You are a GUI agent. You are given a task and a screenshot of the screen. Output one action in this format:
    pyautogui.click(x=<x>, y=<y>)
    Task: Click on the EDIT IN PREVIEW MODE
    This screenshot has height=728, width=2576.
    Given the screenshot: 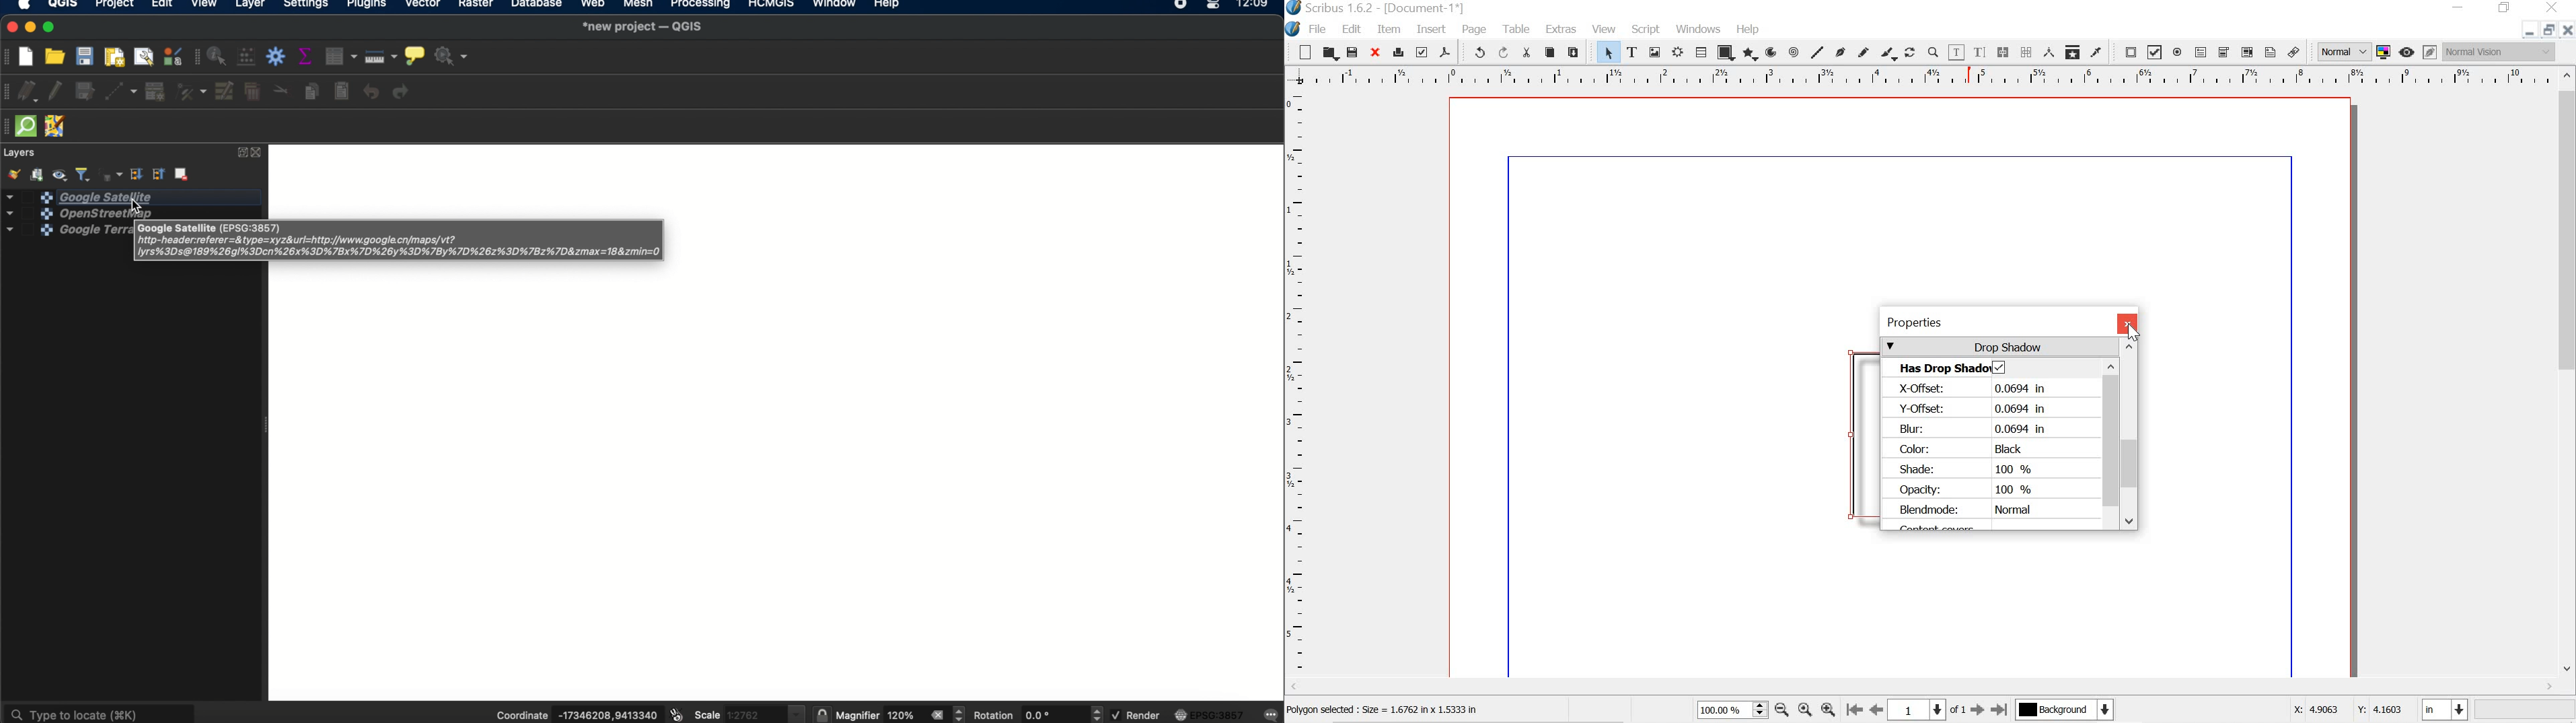 What is the action you would take?
    pyautogui.click(x=2429, y=52)
    